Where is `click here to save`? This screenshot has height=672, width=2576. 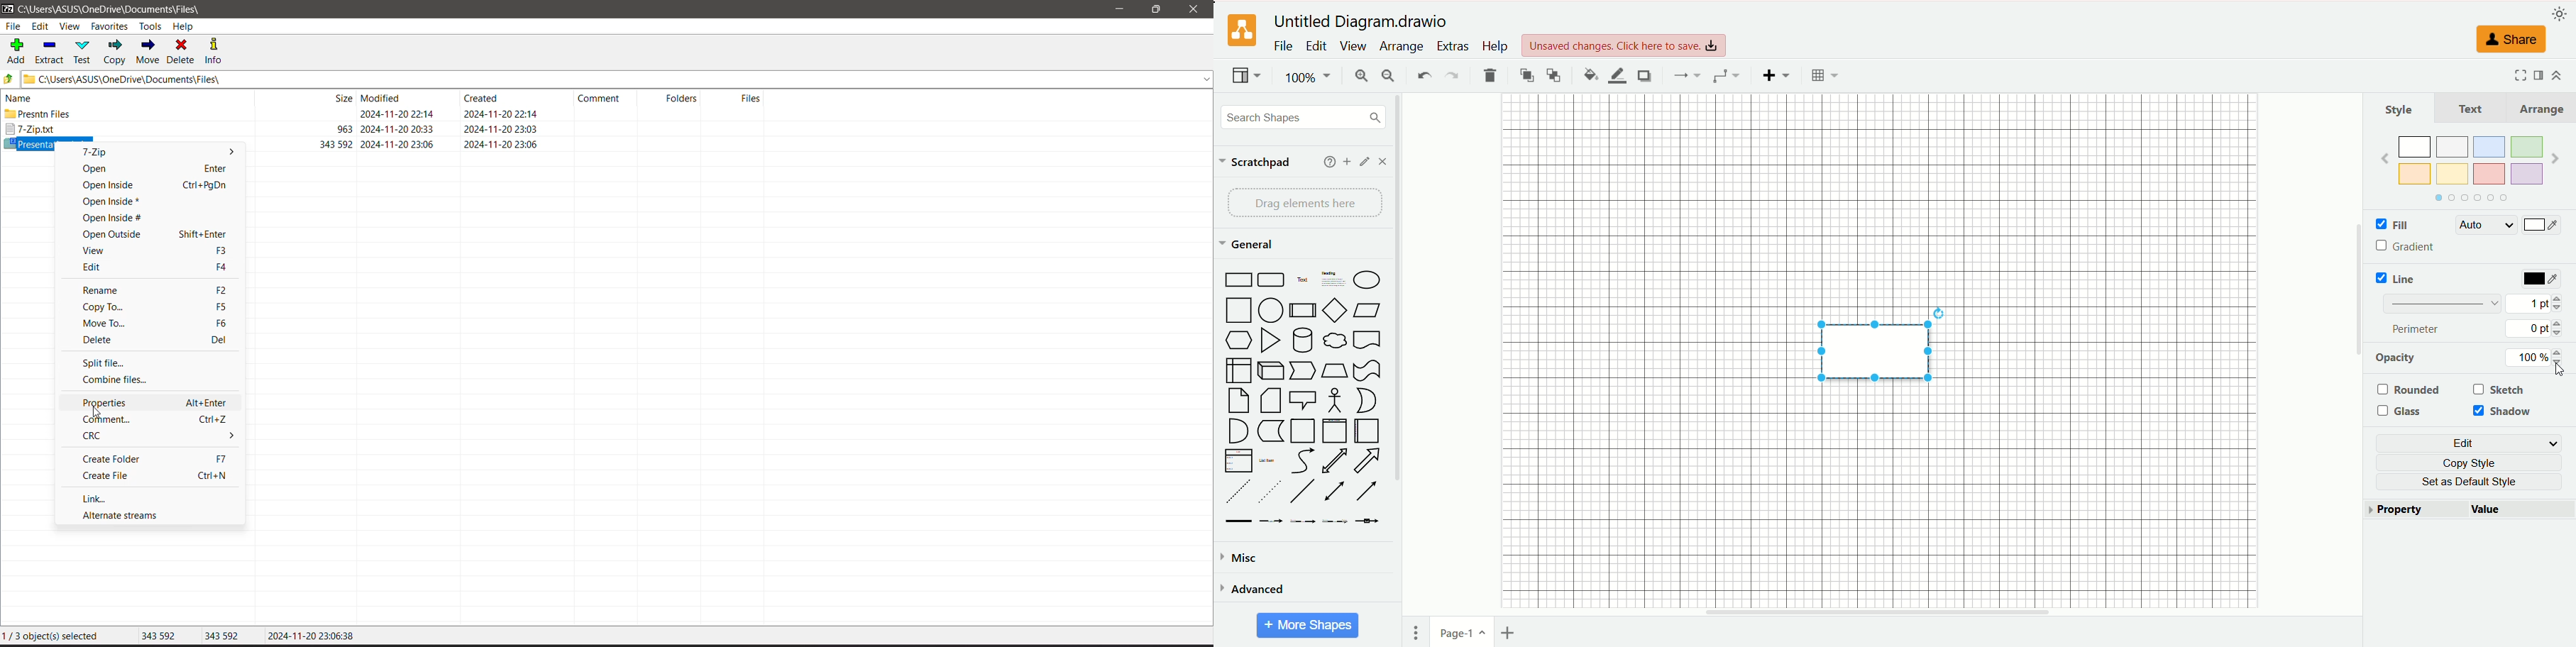
click here to save is located at coordinates (1625, 45).